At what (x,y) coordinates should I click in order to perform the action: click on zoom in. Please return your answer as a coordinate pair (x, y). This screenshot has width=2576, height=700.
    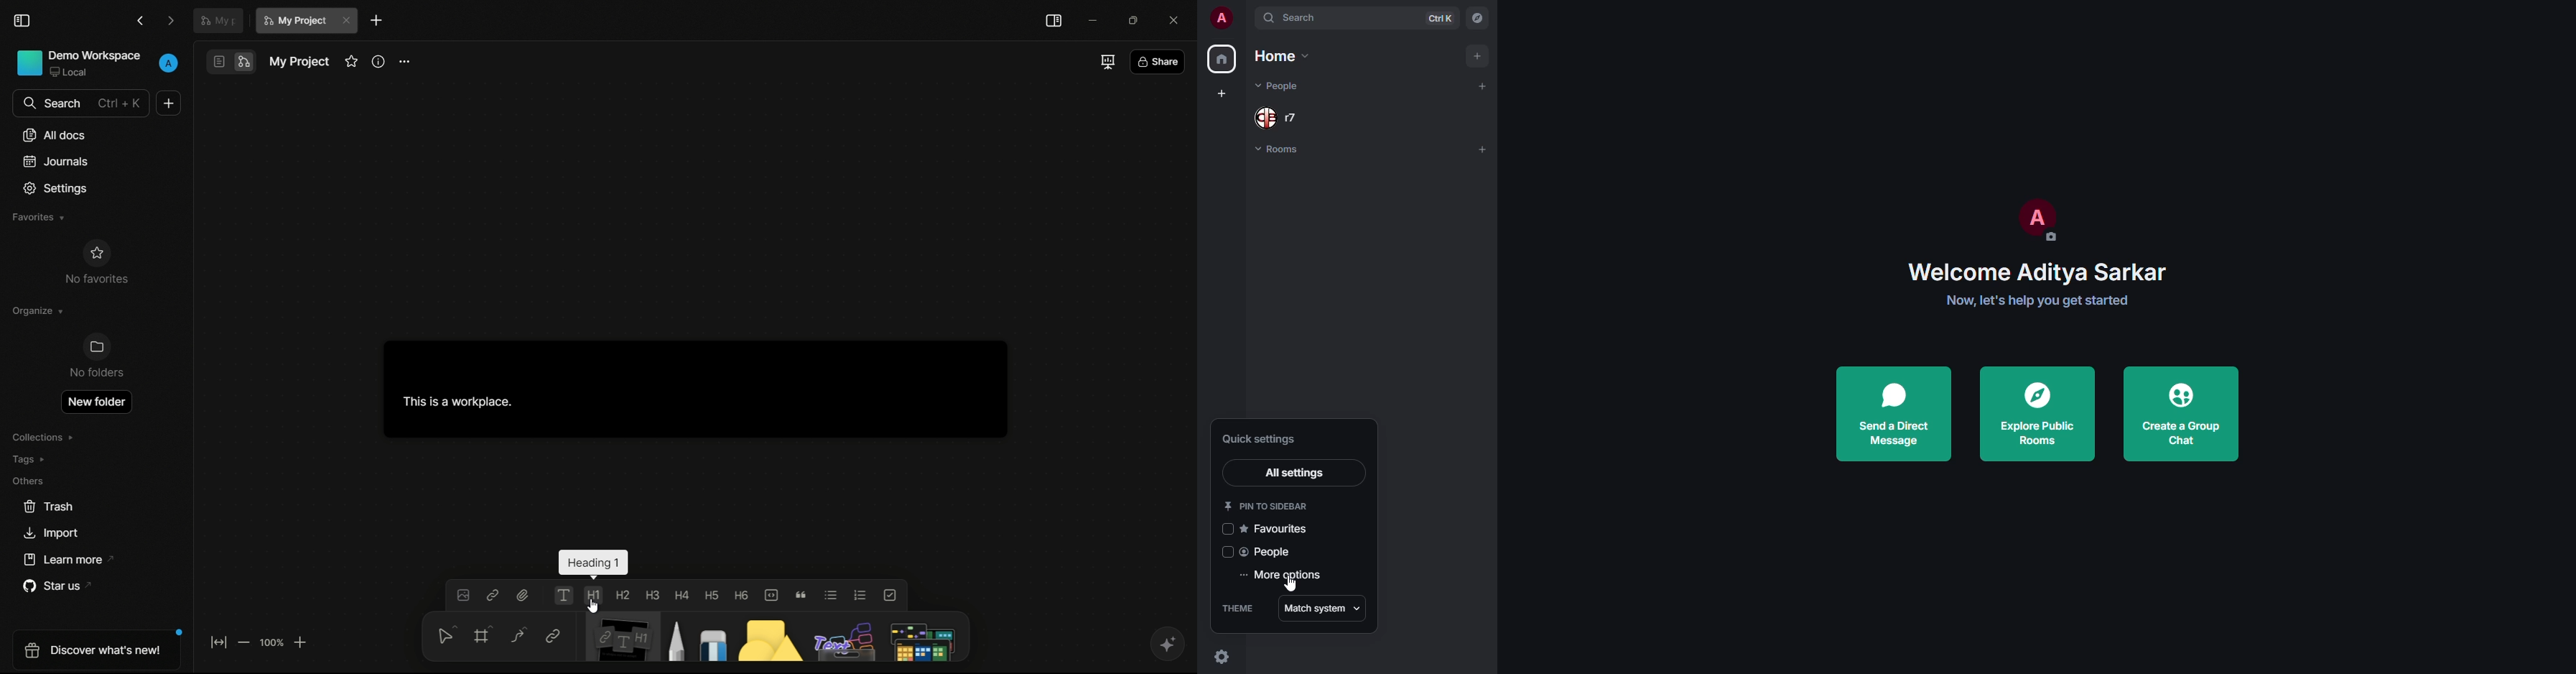
    Looking at the image, I should click on (301, 642).